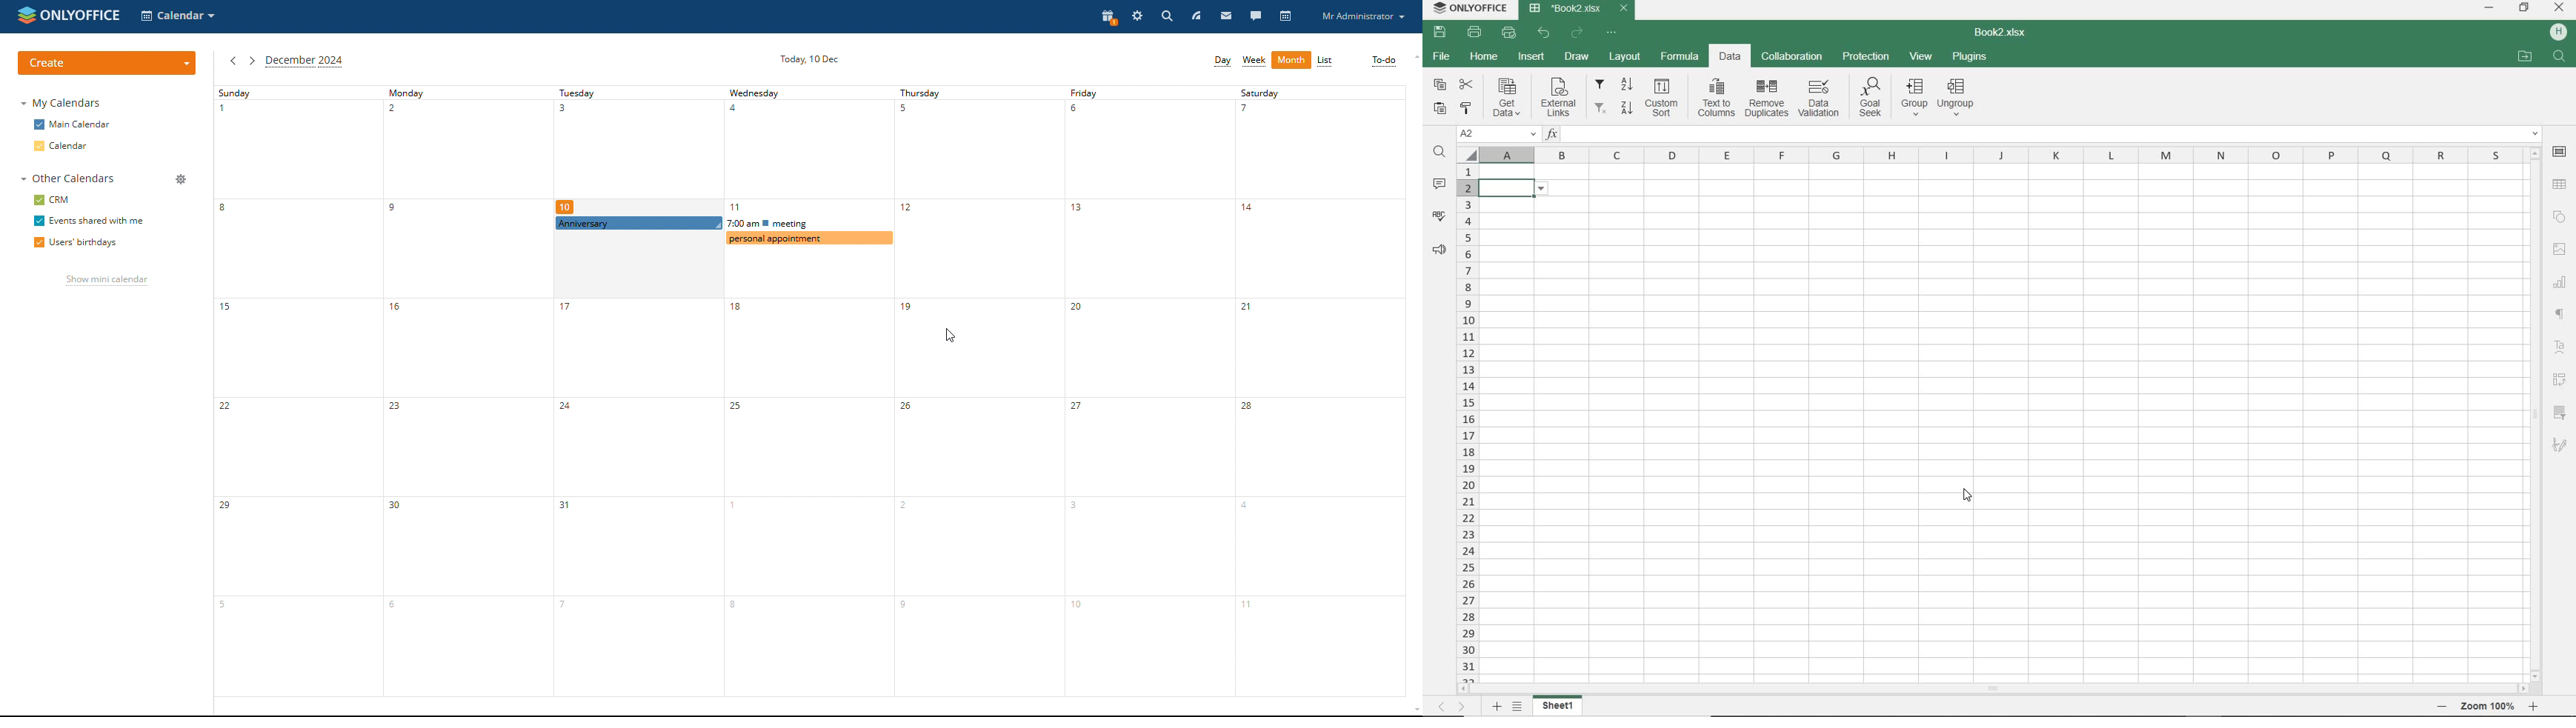  I want to click on COLUMNS, so click(2002, 154).